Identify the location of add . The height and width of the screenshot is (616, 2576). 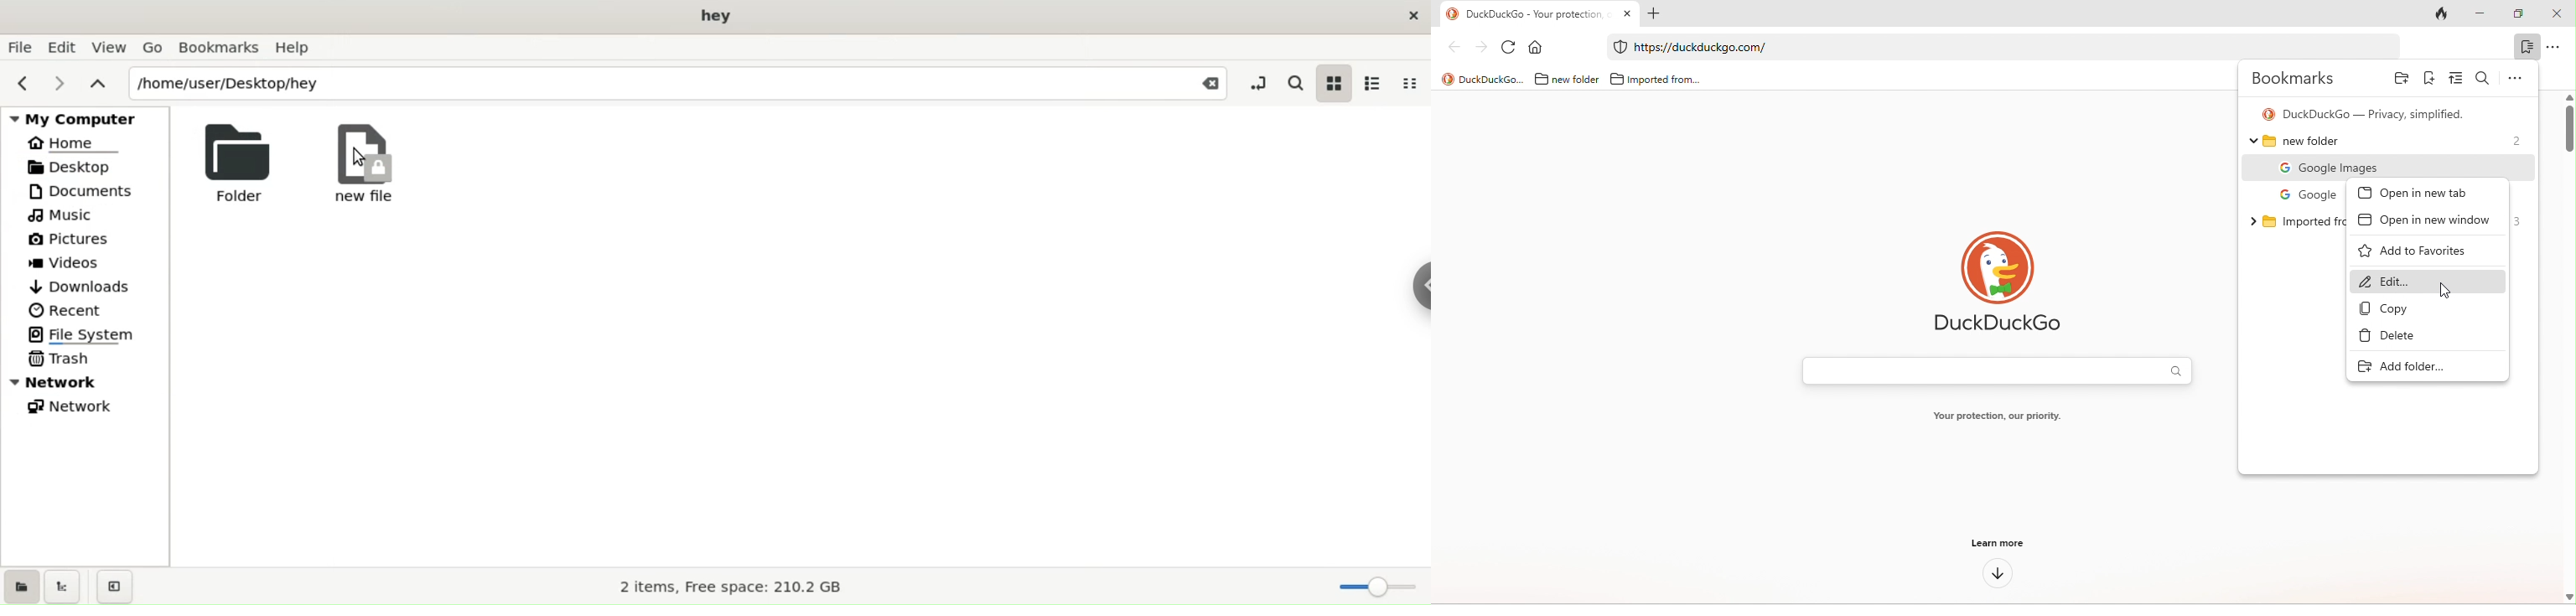
(1658, 14).